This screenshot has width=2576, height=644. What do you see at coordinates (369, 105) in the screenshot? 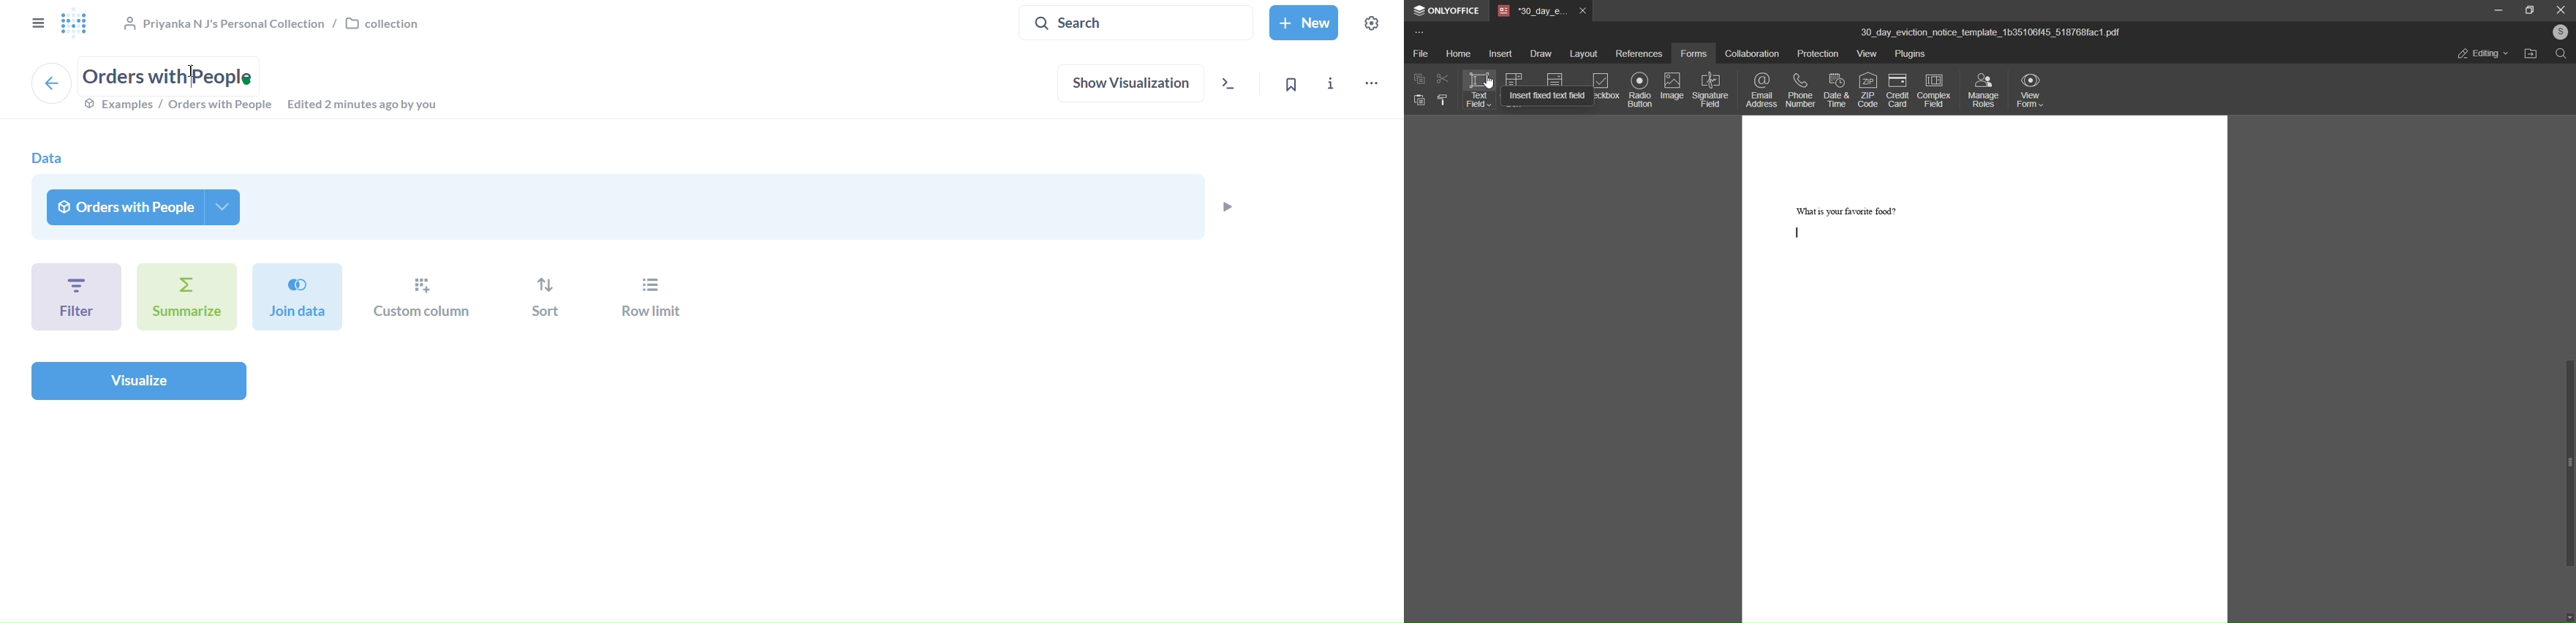
I see `edited 2 minutes ago` at bounding box center [369, 105].